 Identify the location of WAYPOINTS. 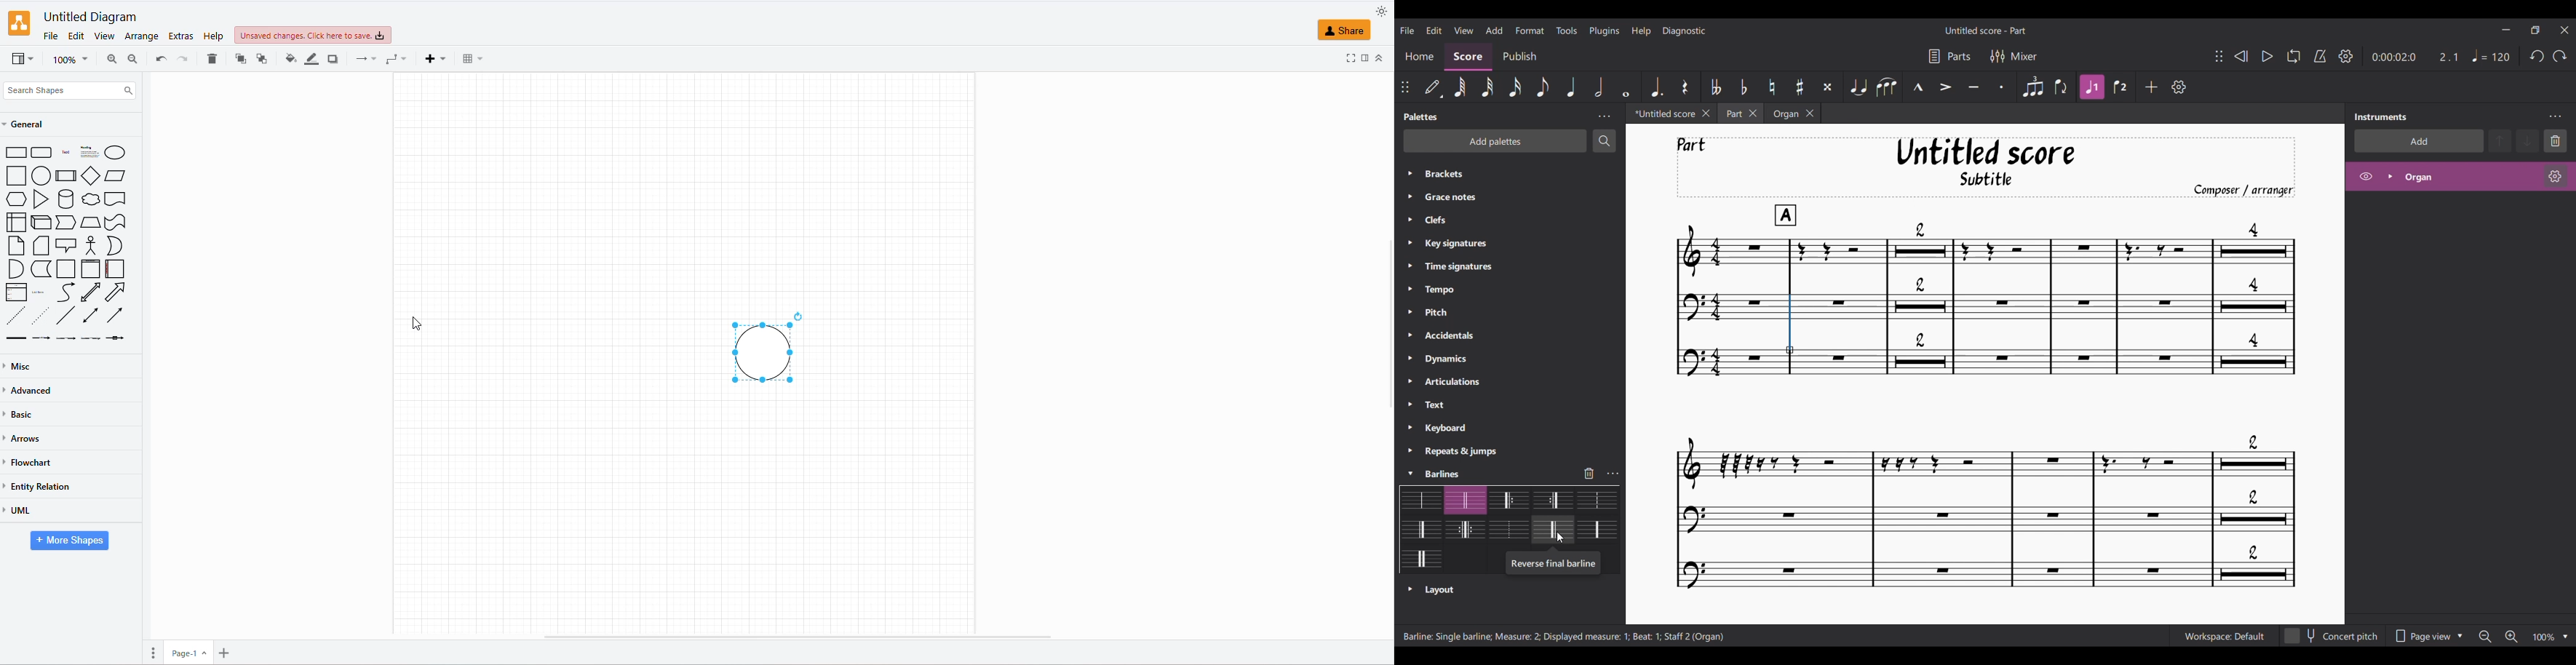
(393, 62).